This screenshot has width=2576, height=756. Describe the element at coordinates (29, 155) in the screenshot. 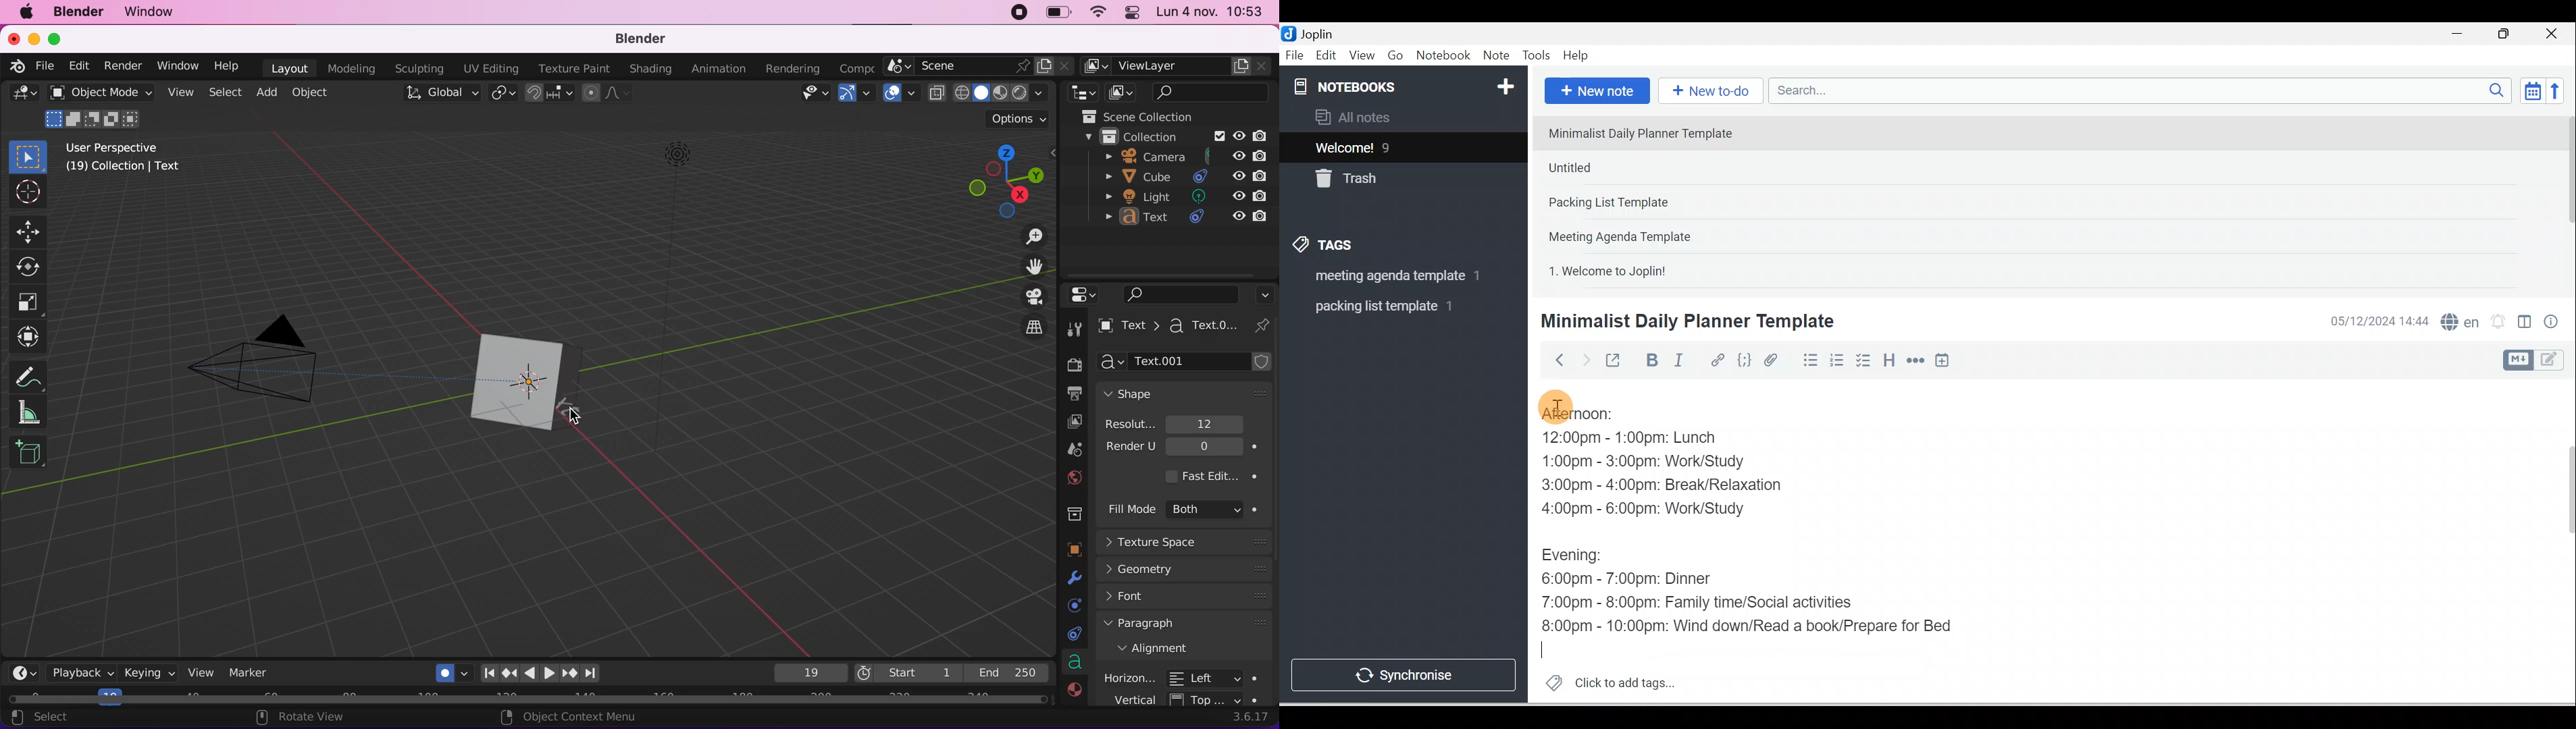

I see `select box` at that location.